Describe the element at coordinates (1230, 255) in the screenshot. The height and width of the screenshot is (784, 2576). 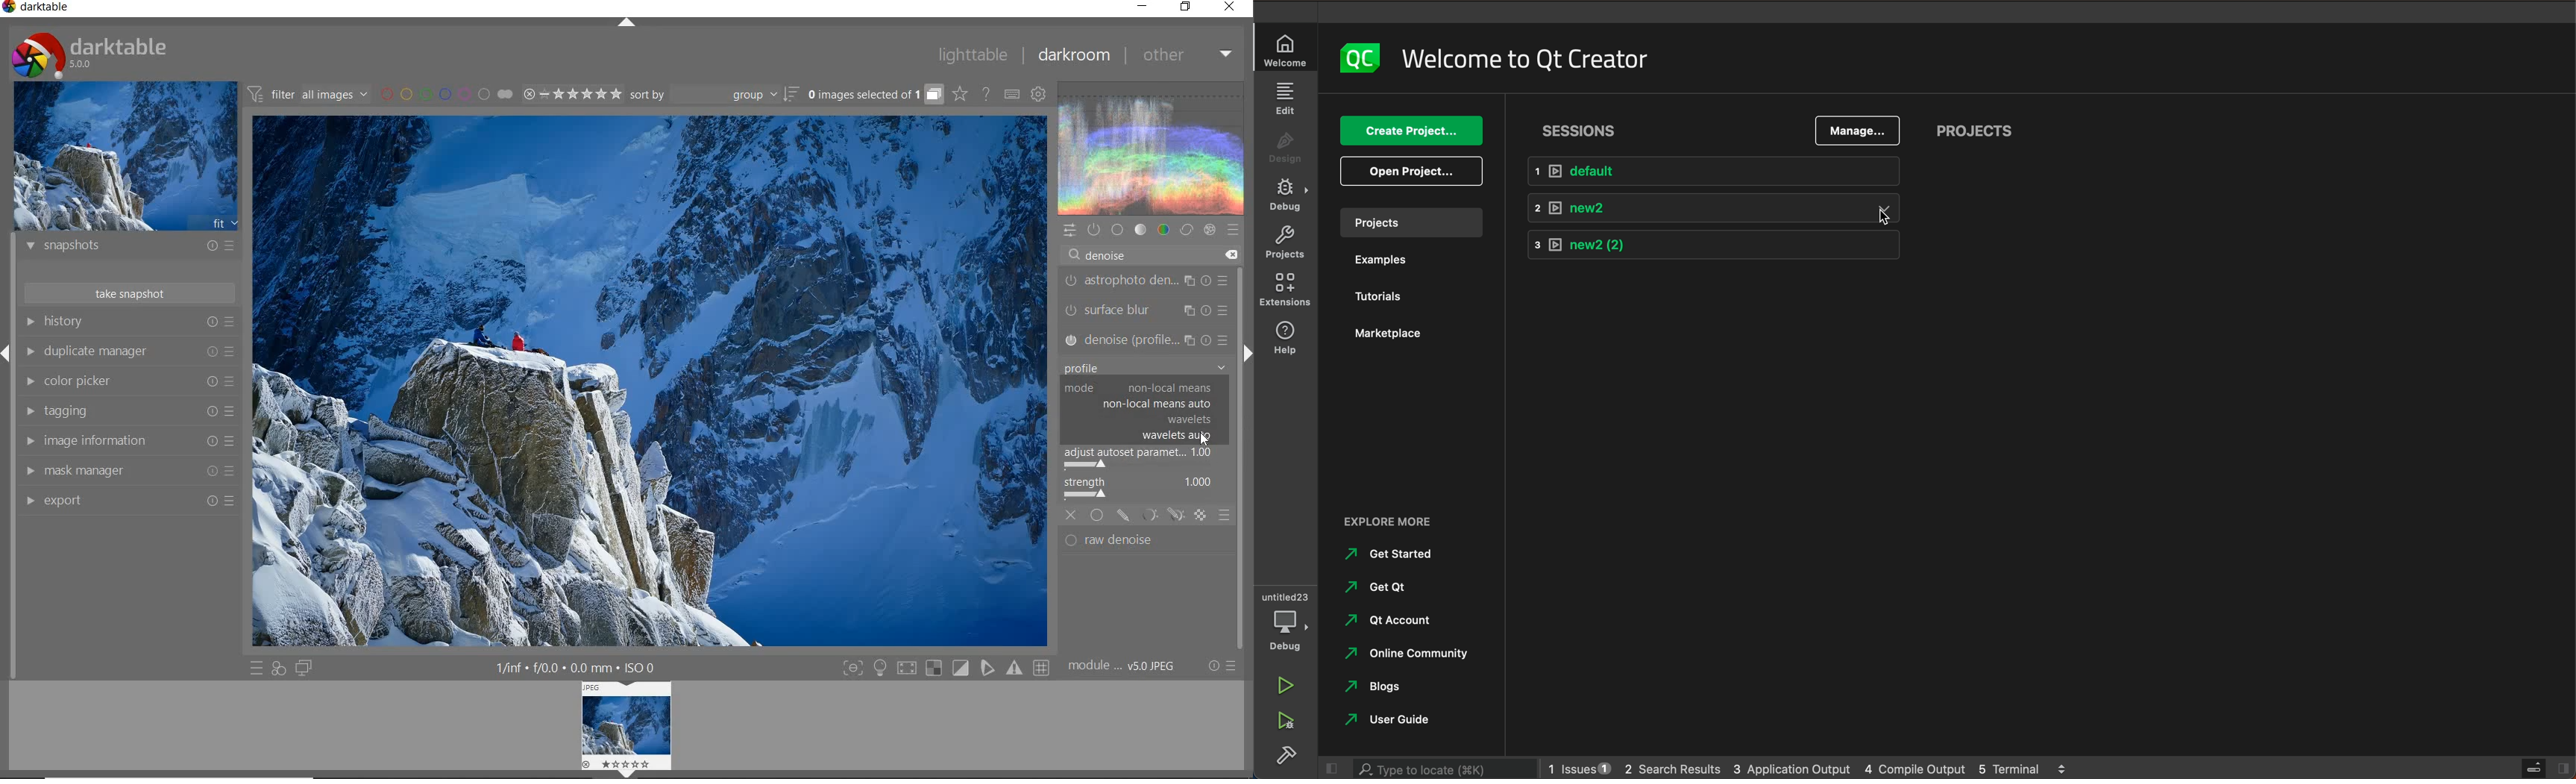
I see `delete` at that location.